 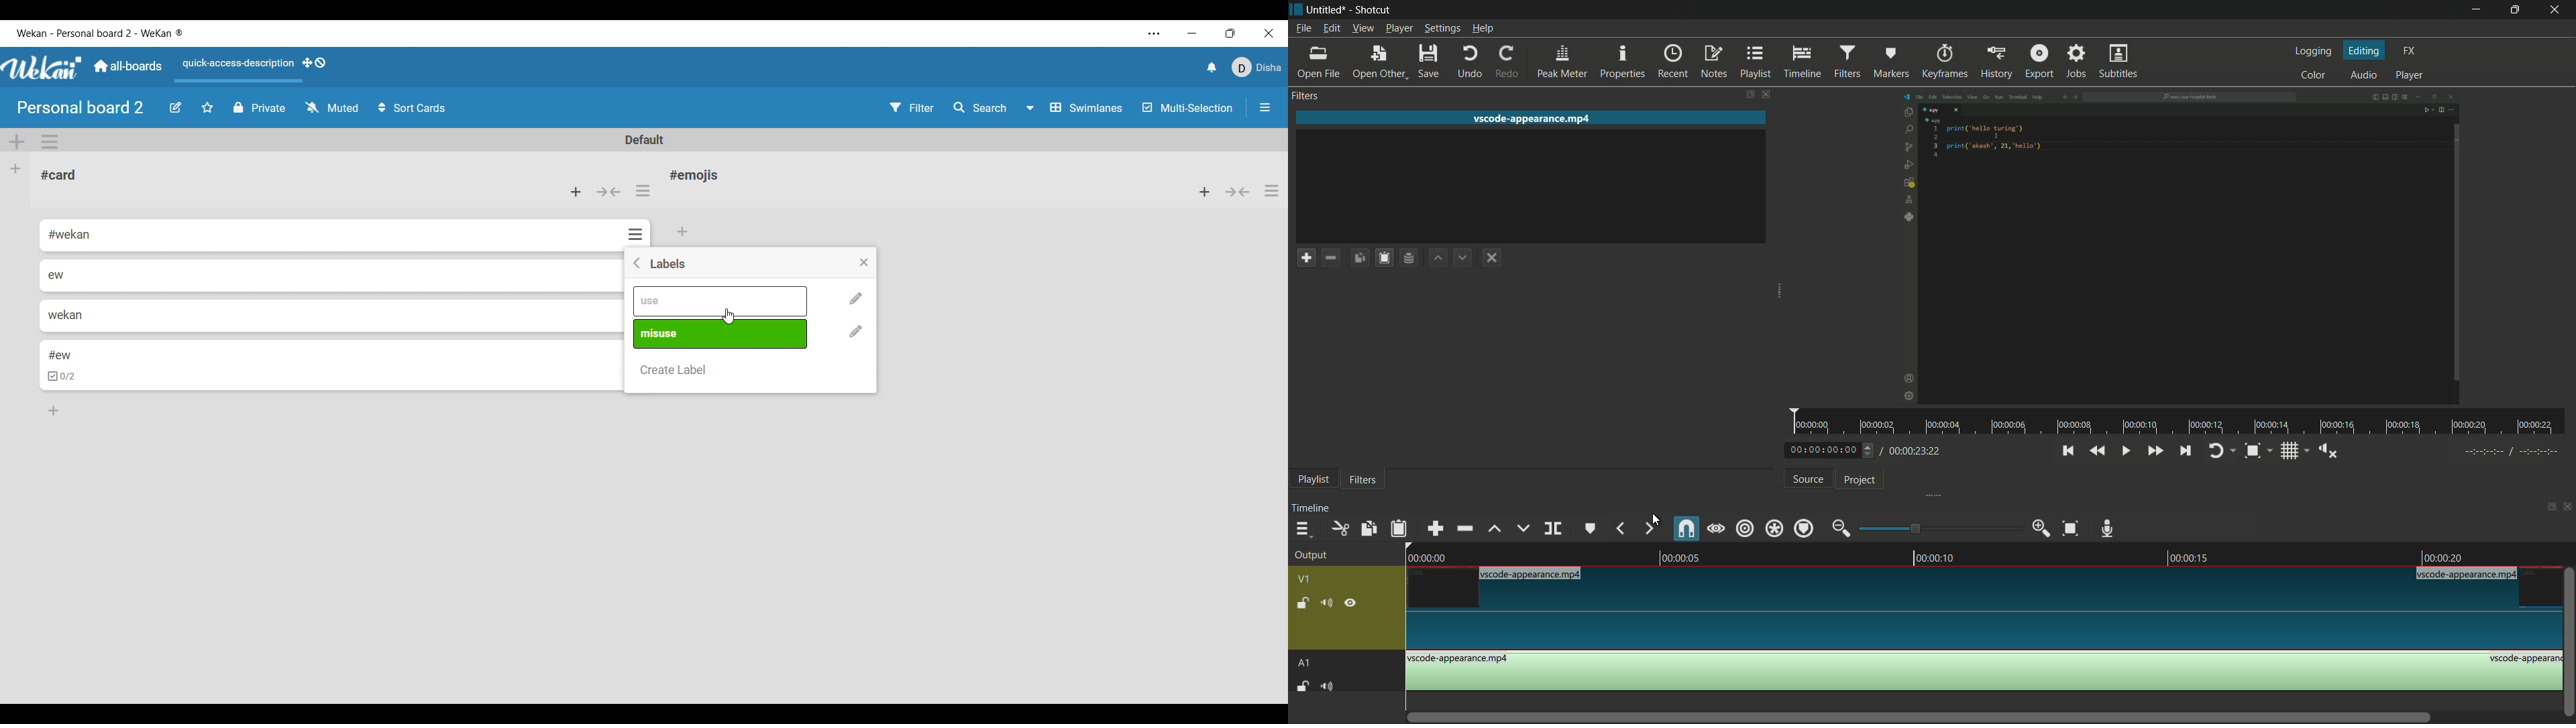 I want to click on copy, so click(x=1369, y=529).